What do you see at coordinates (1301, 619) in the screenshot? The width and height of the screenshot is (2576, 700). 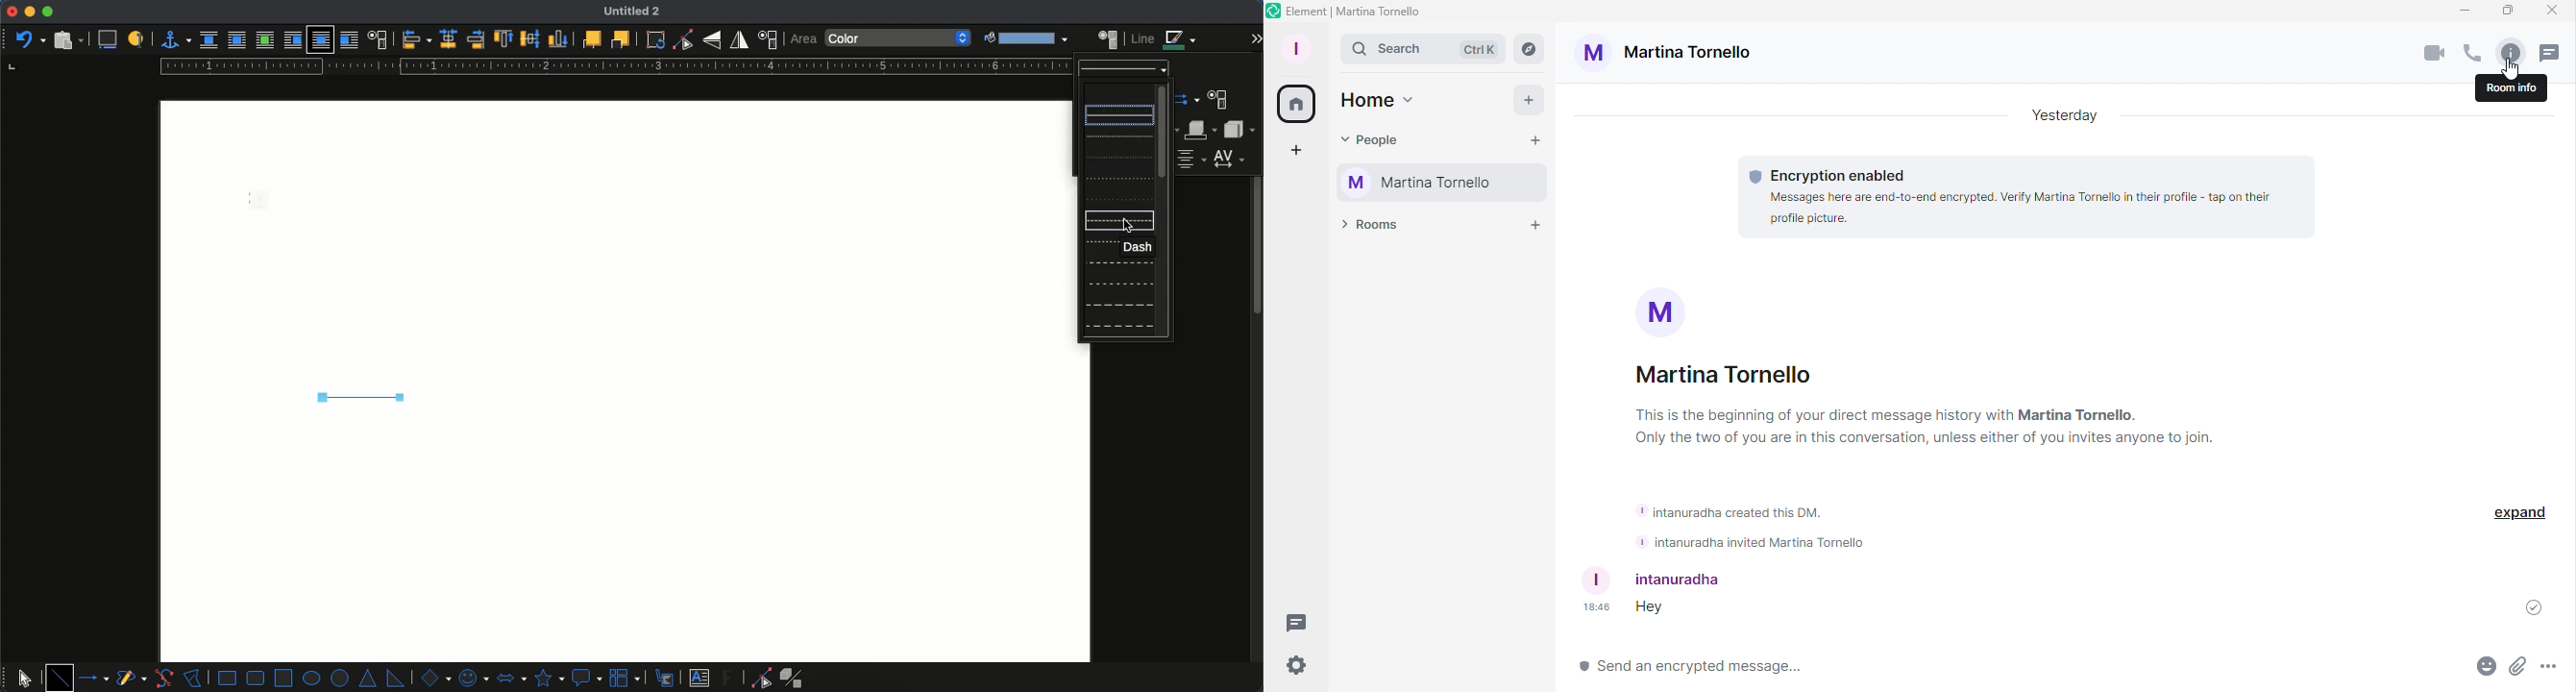 I see `Threads` at bounding box center [1301, 619].